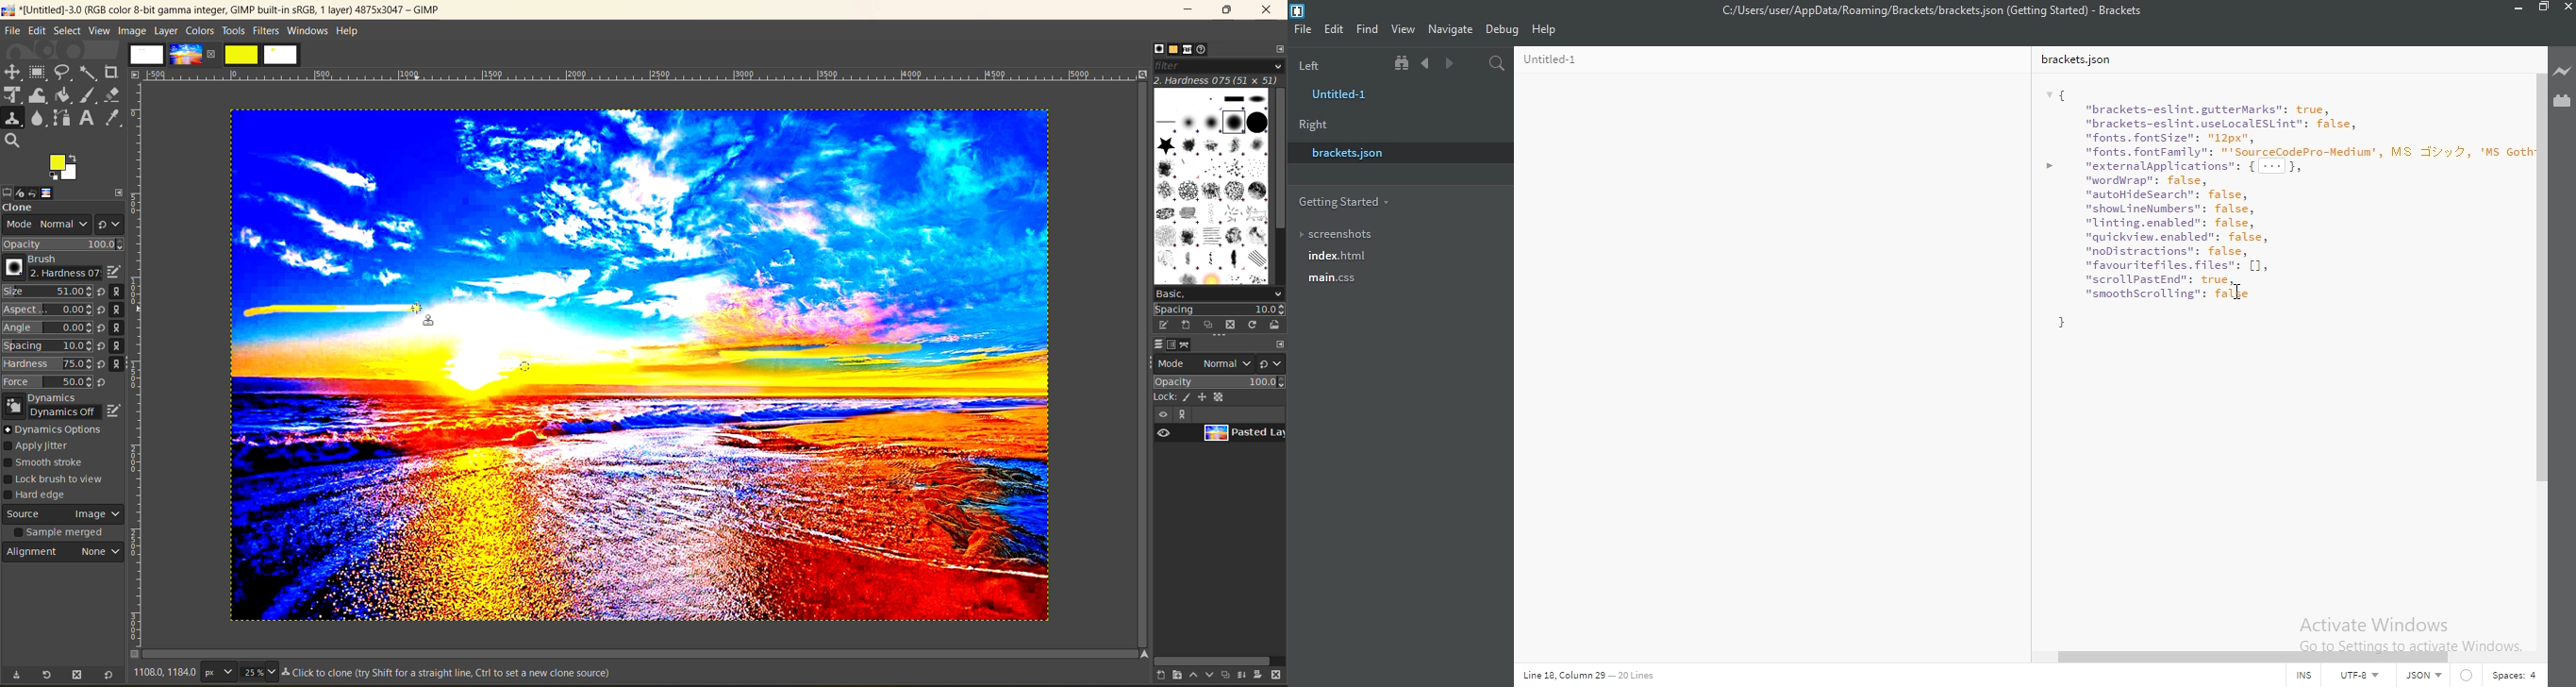 The width and height of the screenshot is (2576, 700). What do you see at coordinates (282, 56) in the screenshot?
I see `white` at bounding box center [282, 56].